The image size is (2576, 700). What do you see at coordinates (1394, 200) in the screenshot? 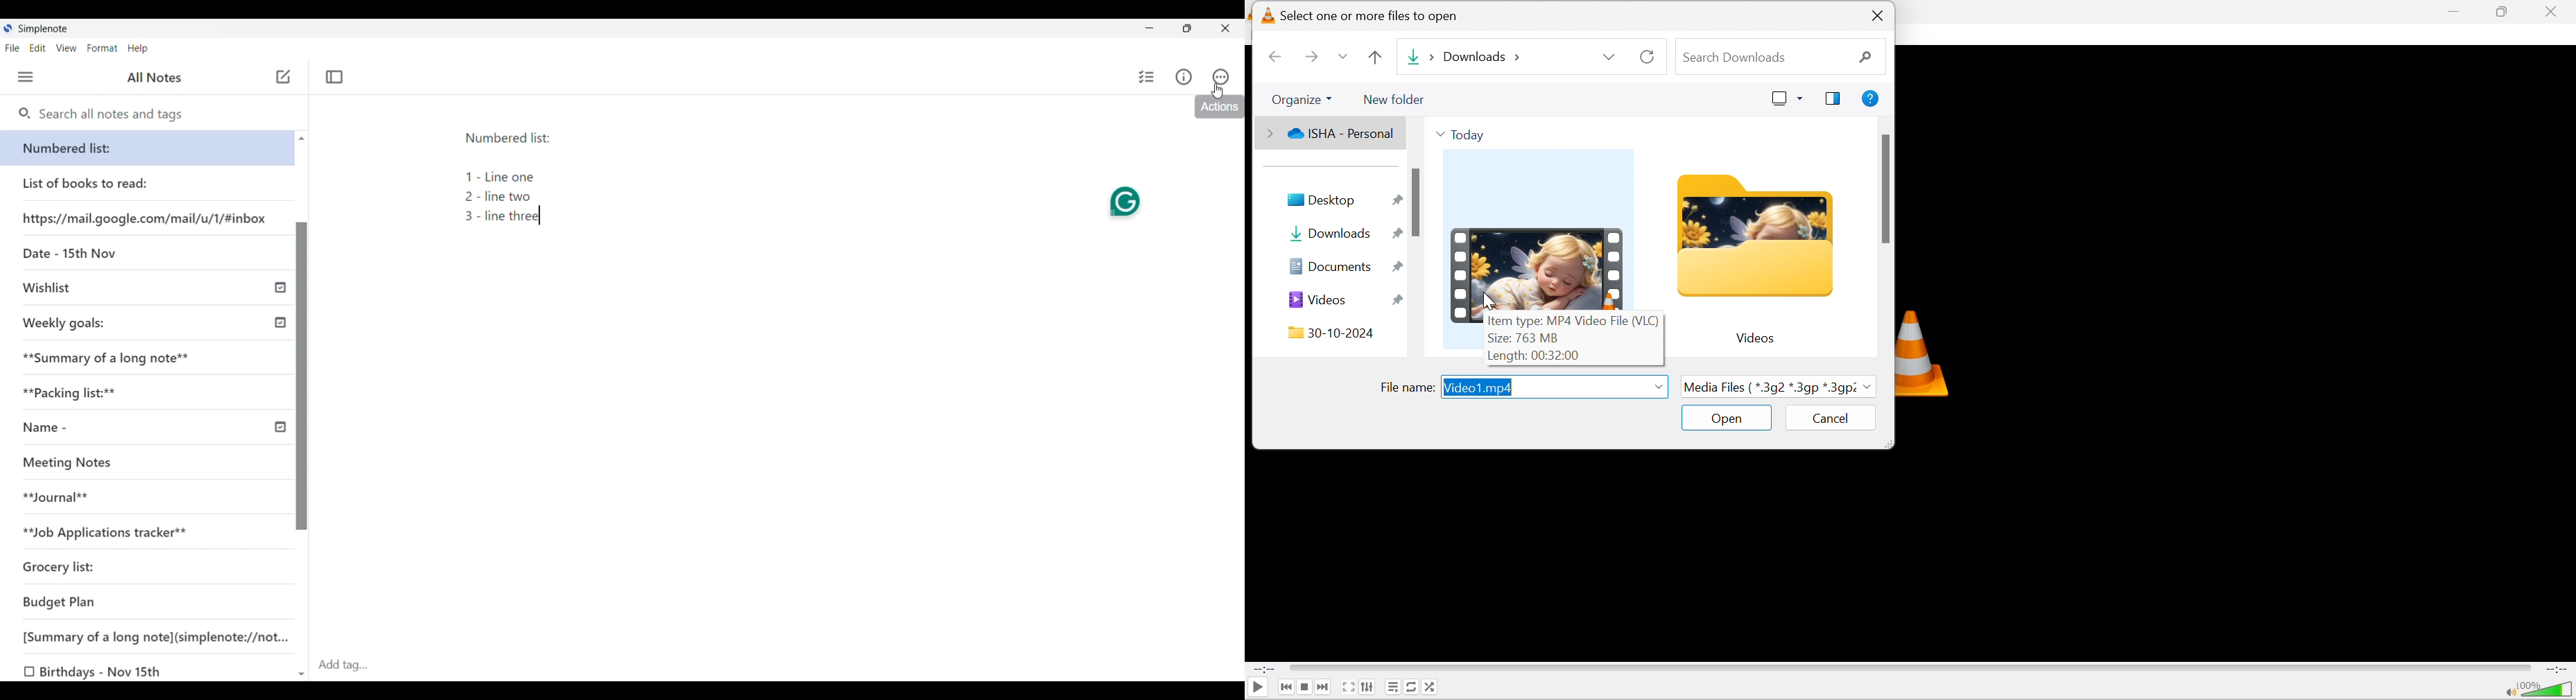
I see `Pin` at bounding box center [1394, 200].